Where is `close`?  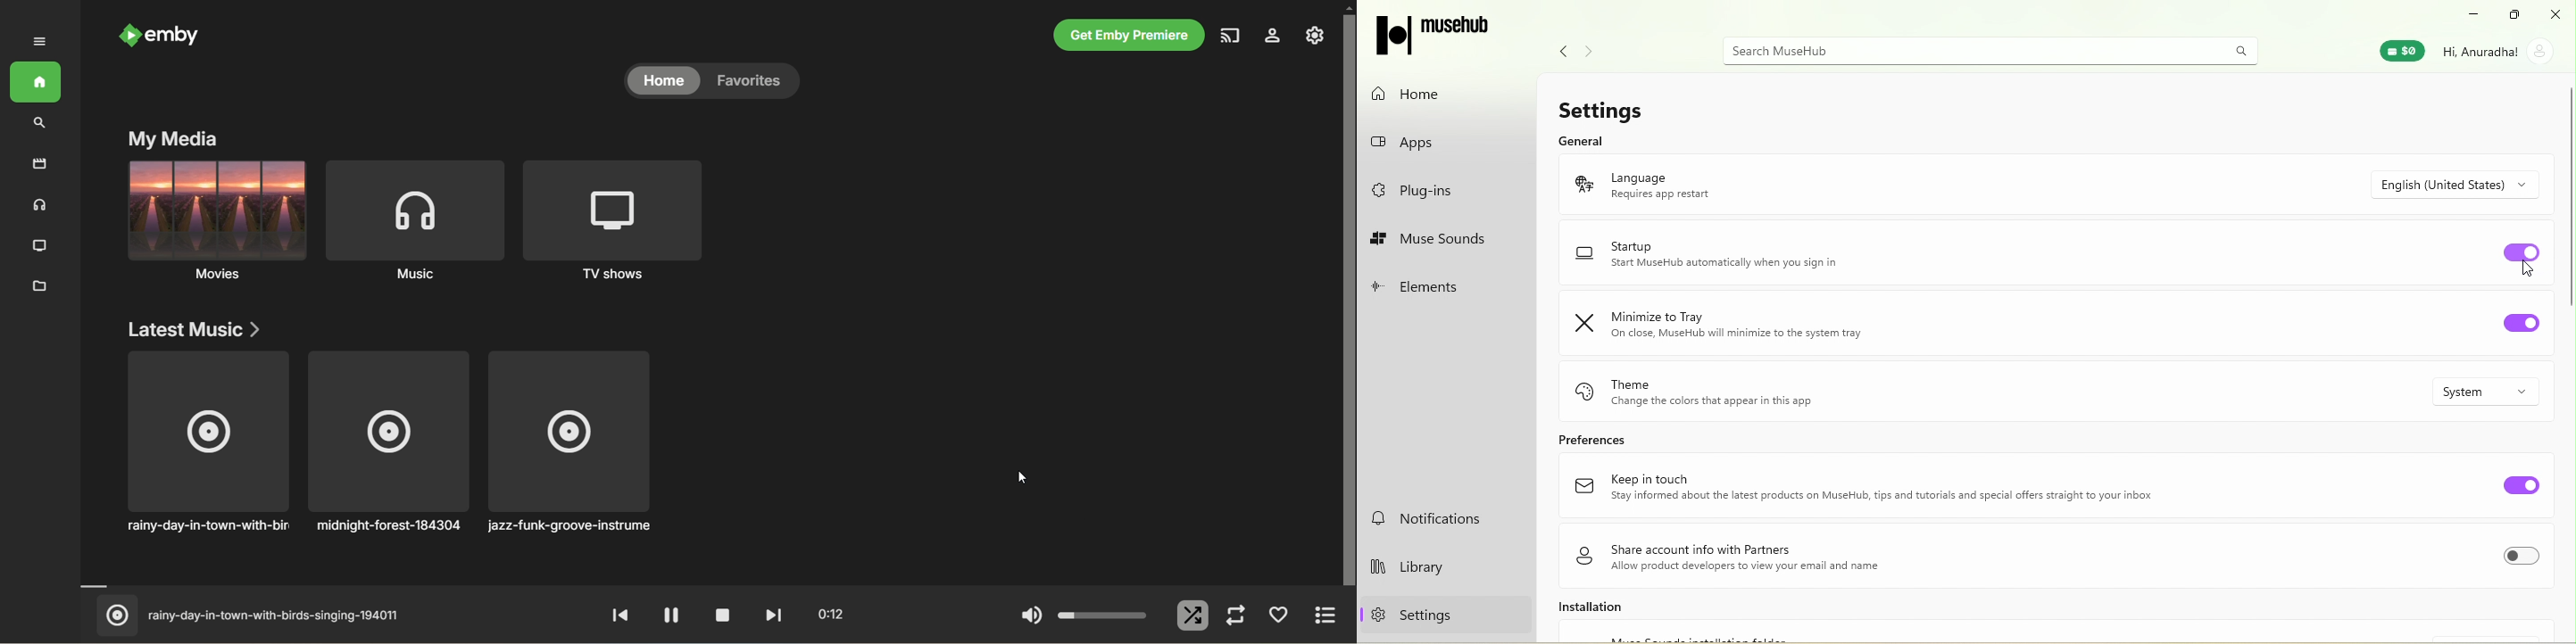
close is located at coordinates (2556, 14).